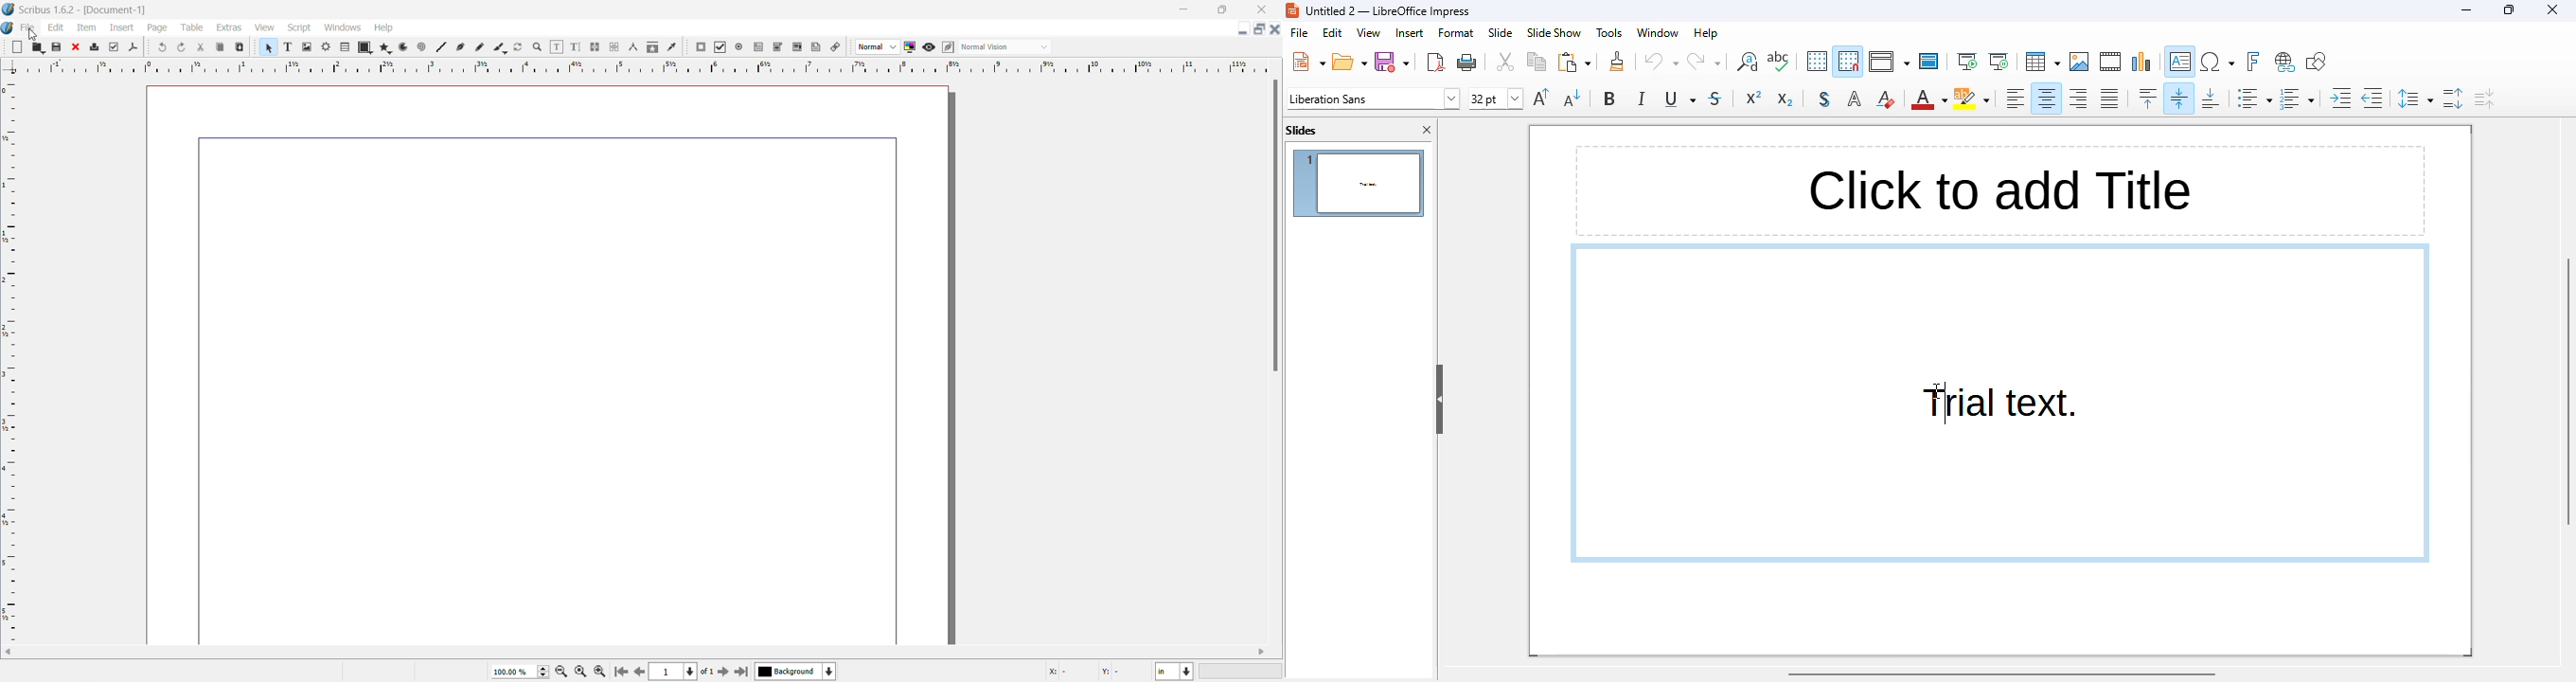 Image resolution: width=2576 pixels, height=700 pixels. Describe the element at coordinates (2455, 99) in the screenshot. I see `increase paragraph spacing` at that location.